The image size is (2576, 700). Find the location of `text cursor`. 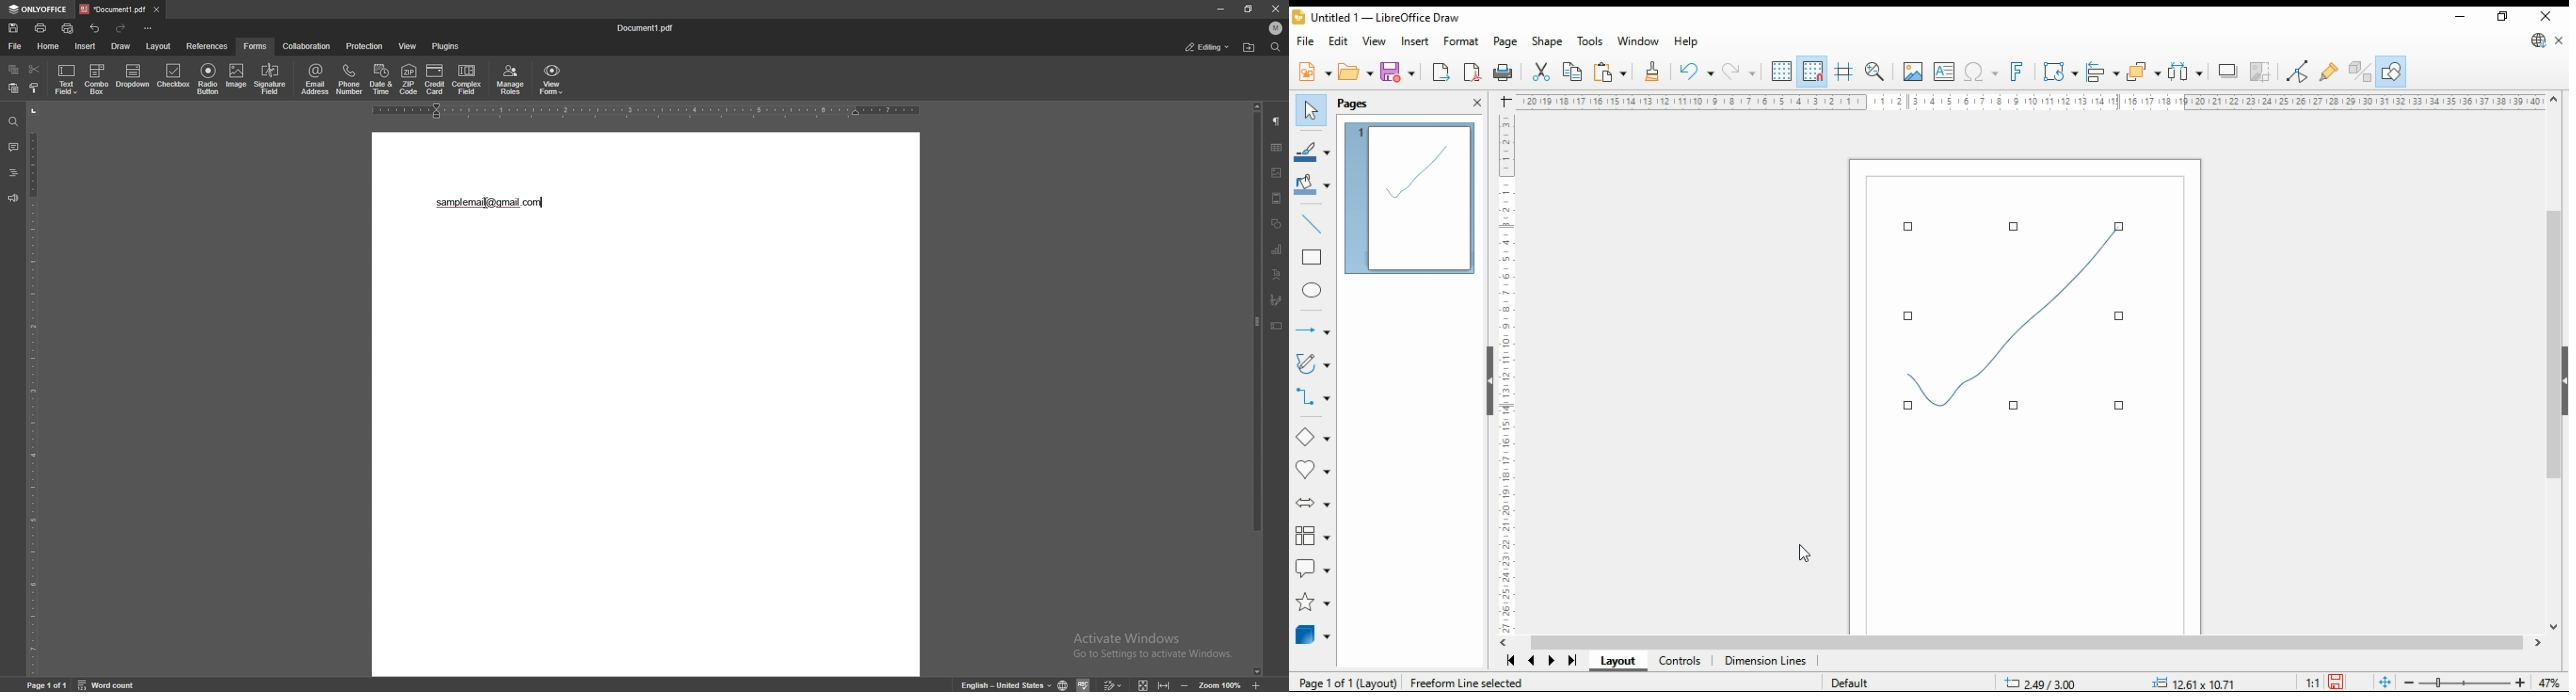

text cursor is located at coordinates (489, 202).